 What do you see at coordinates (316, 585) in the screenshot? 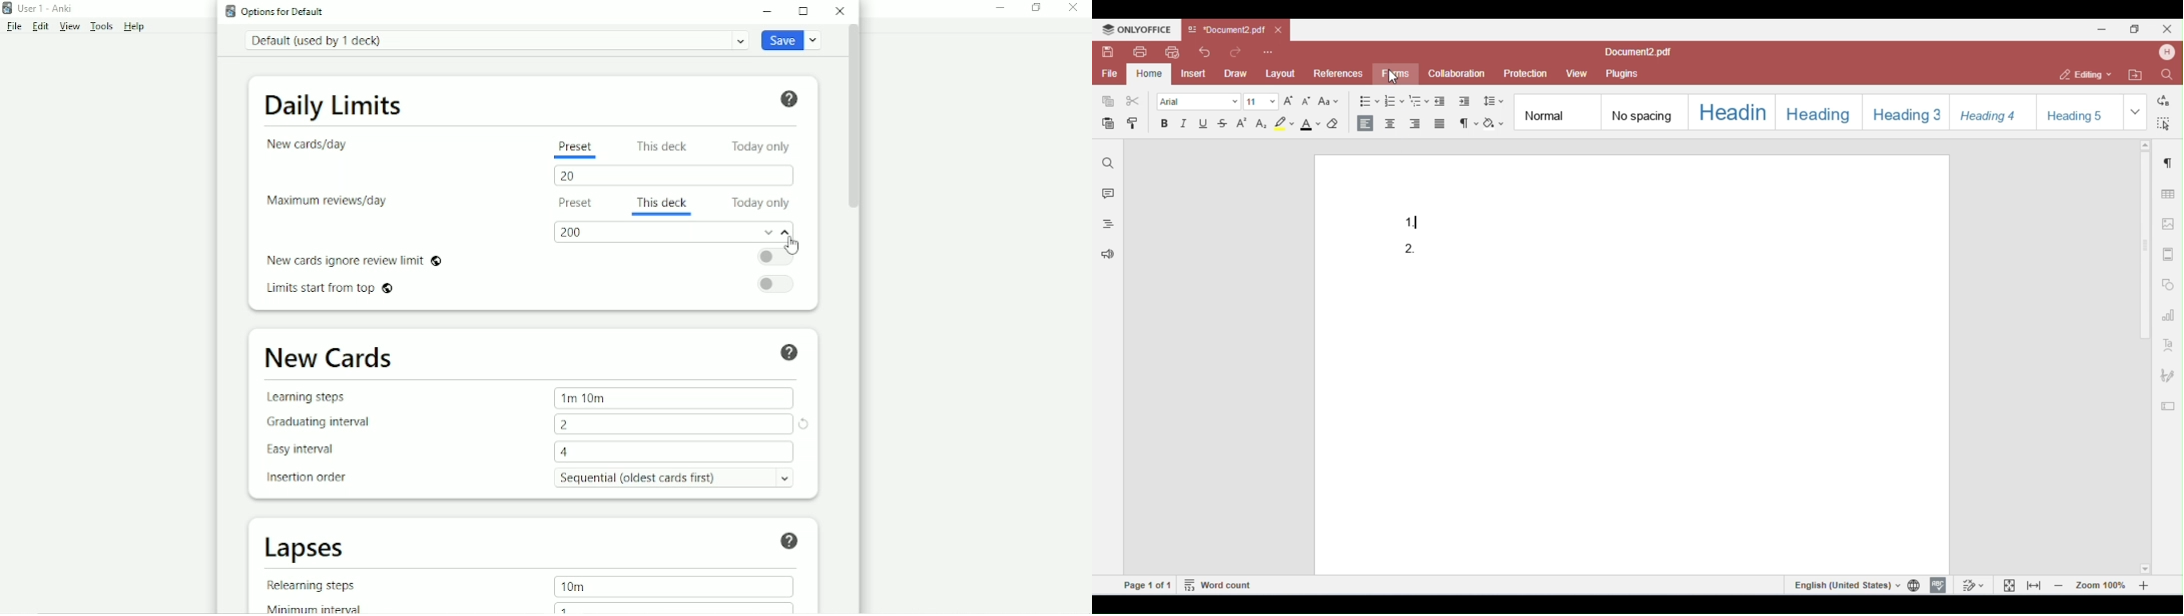
I see `Relearning steps` at bounding box center [316, 585].